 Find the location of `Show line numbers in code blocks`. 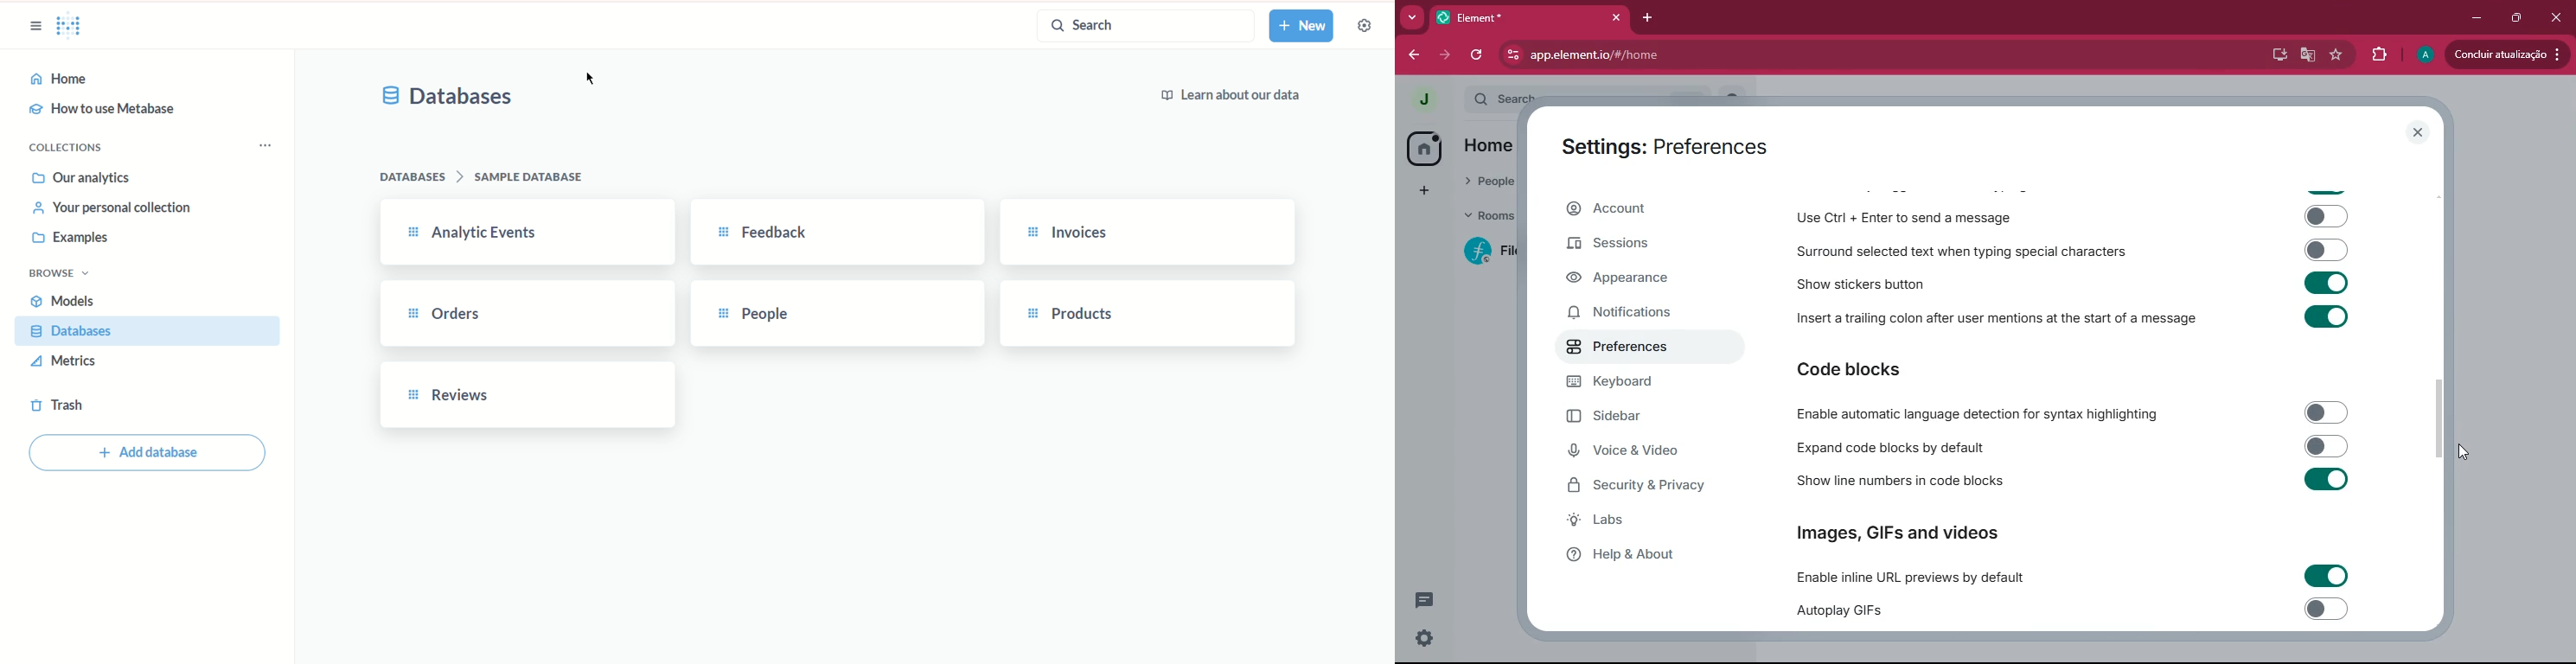

Show line numbers in code blocks is located at coordinates (2070, 482).